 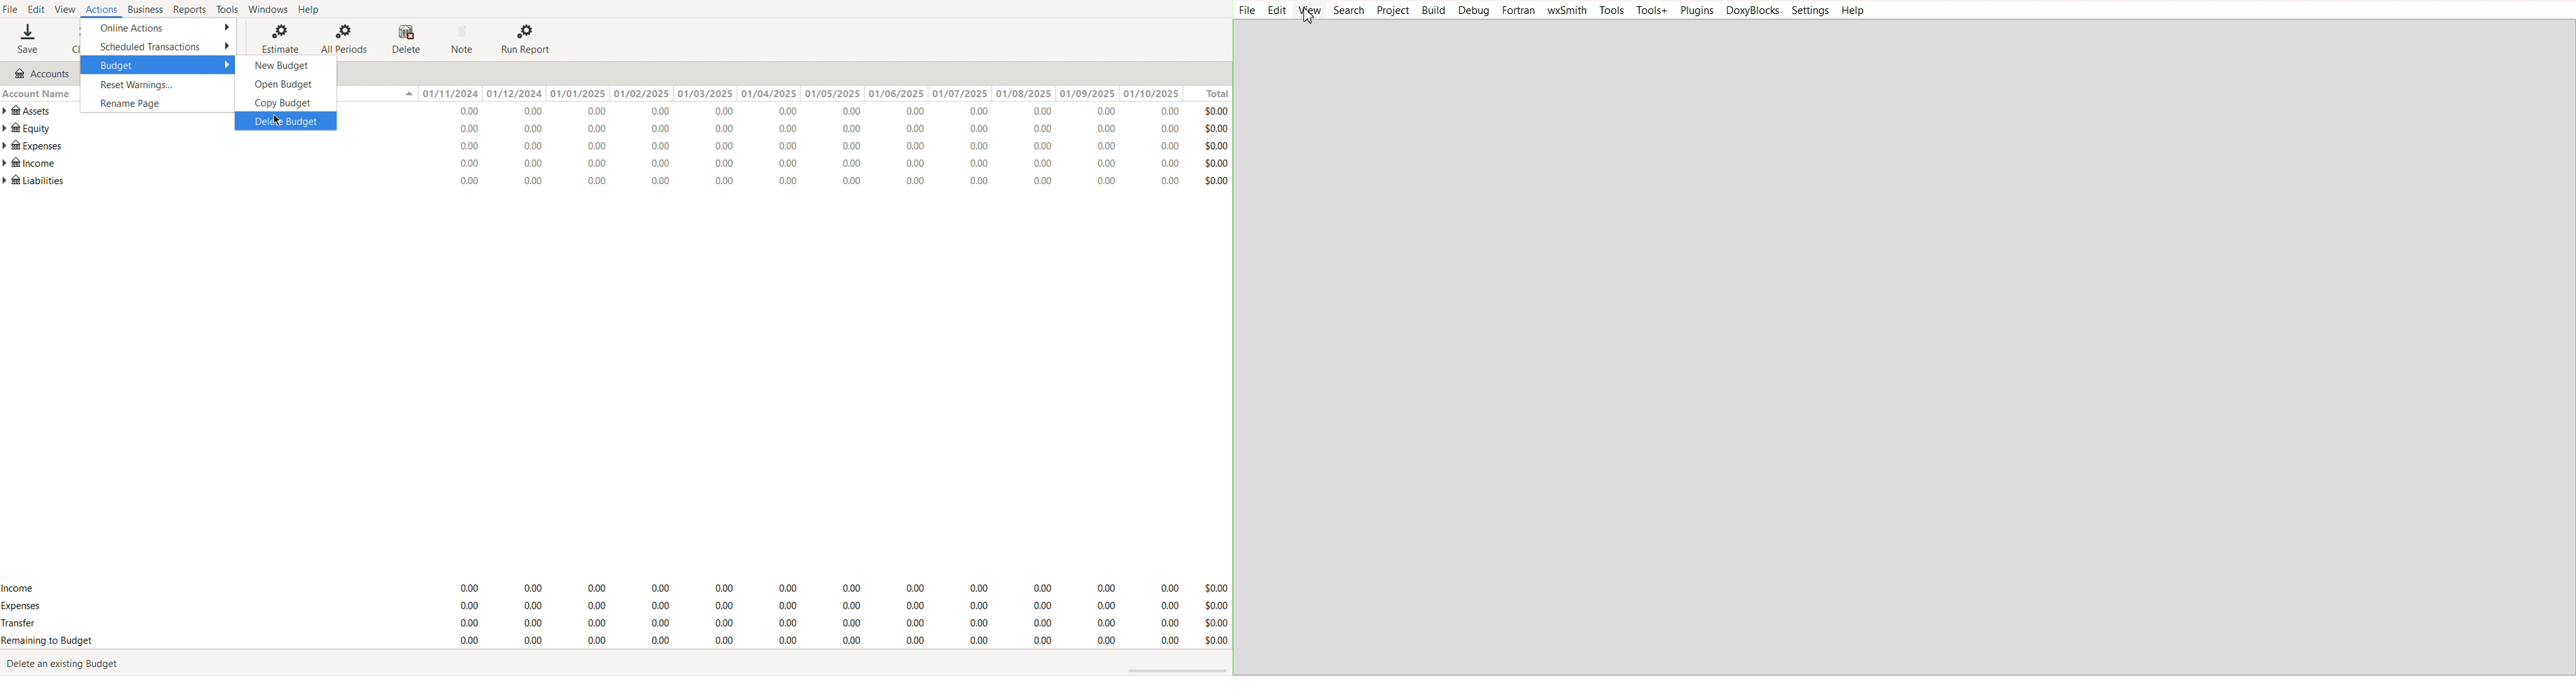 I want to click on Accounts, so click(x=41, y=72).